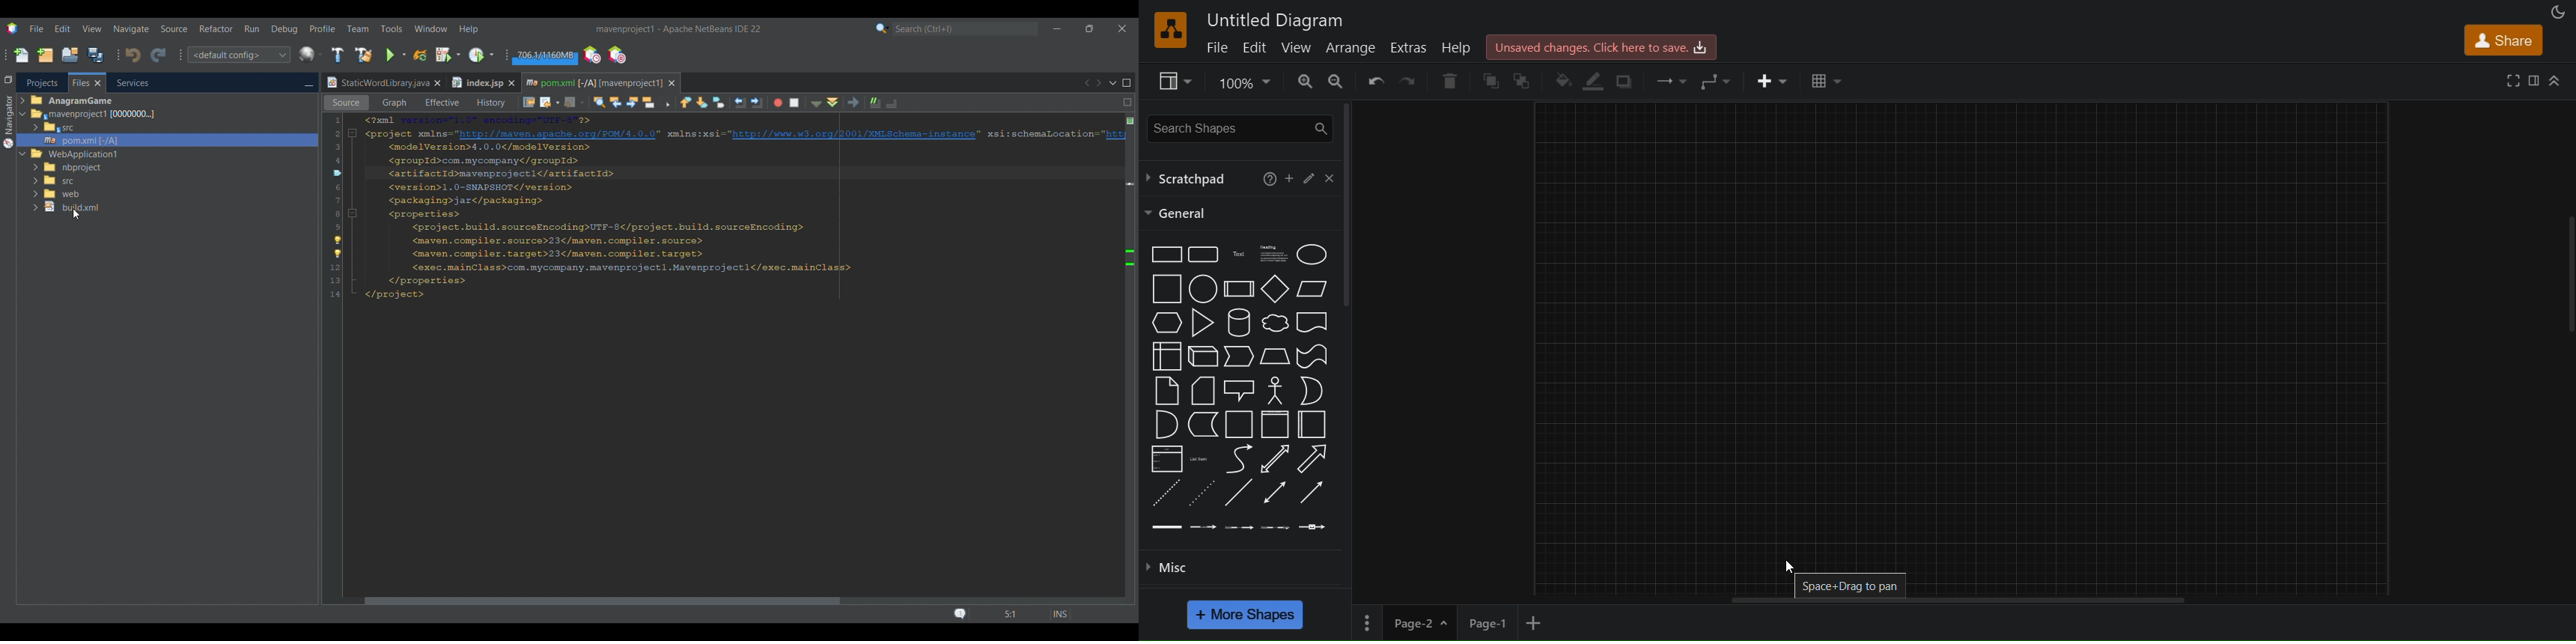 This screenshot has width=2576, height=644. What do you see at coordinates (21, 55) in the screenshot?
I see `New file` at bounding box center [21, 55].